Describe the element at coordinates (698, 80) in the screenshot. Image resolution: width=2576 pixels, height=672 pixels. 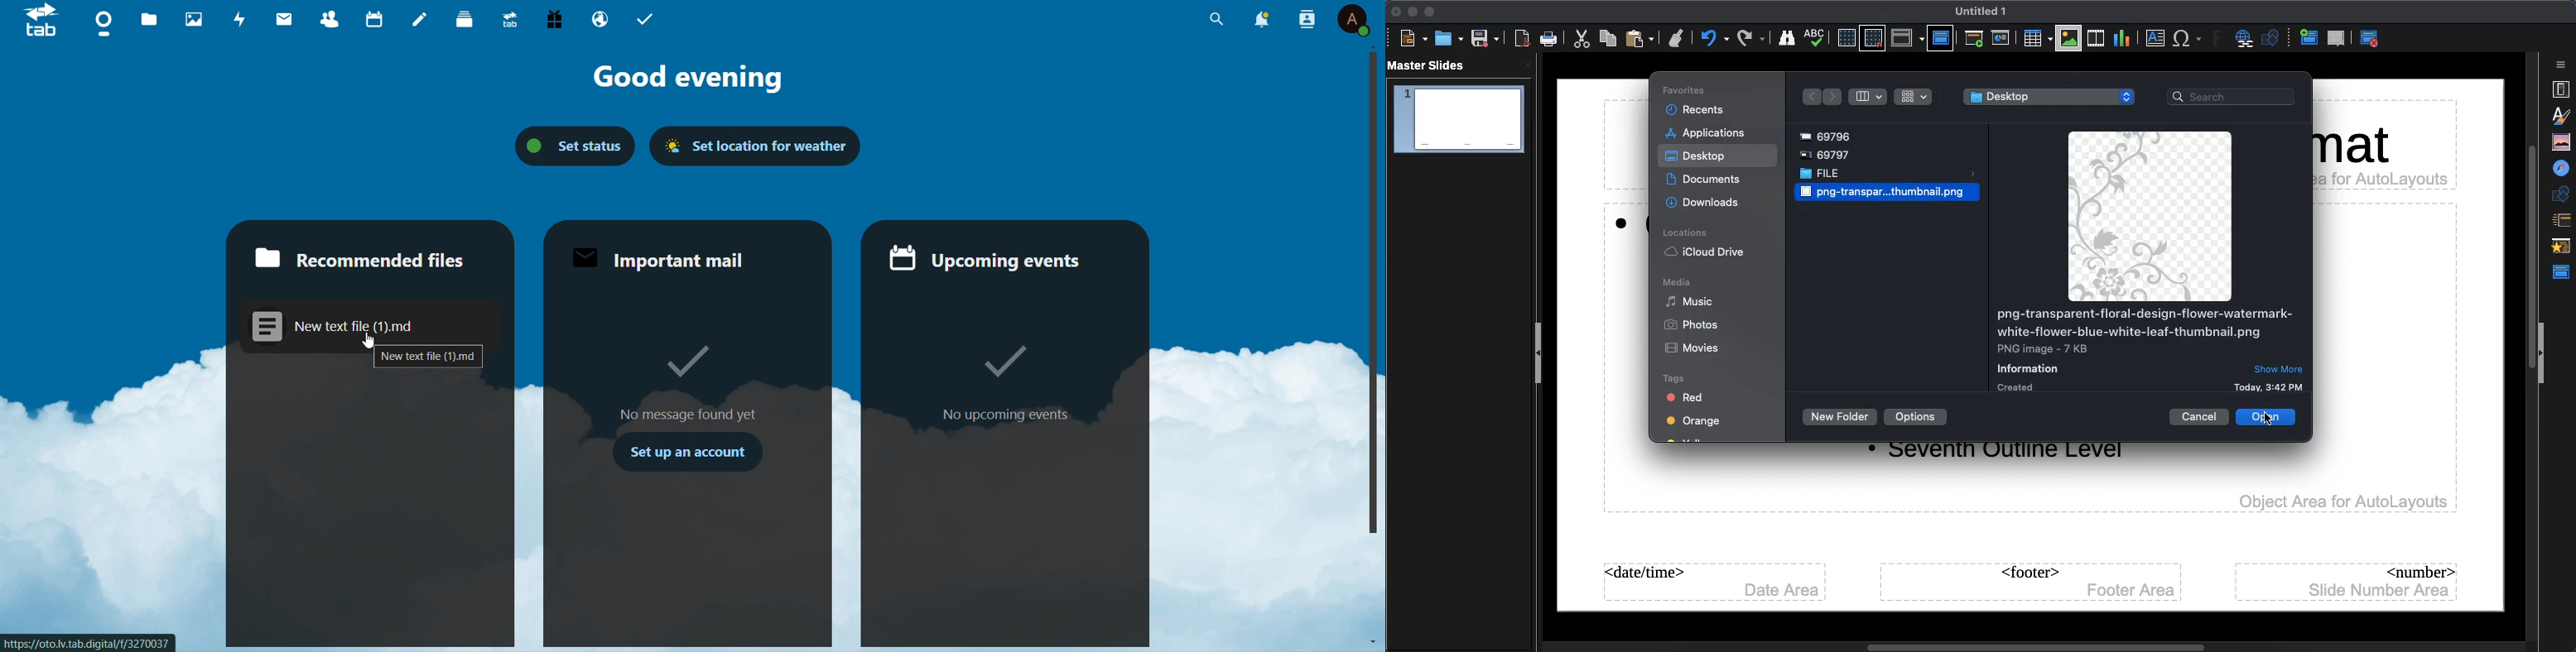
I see `good evening` at that location.